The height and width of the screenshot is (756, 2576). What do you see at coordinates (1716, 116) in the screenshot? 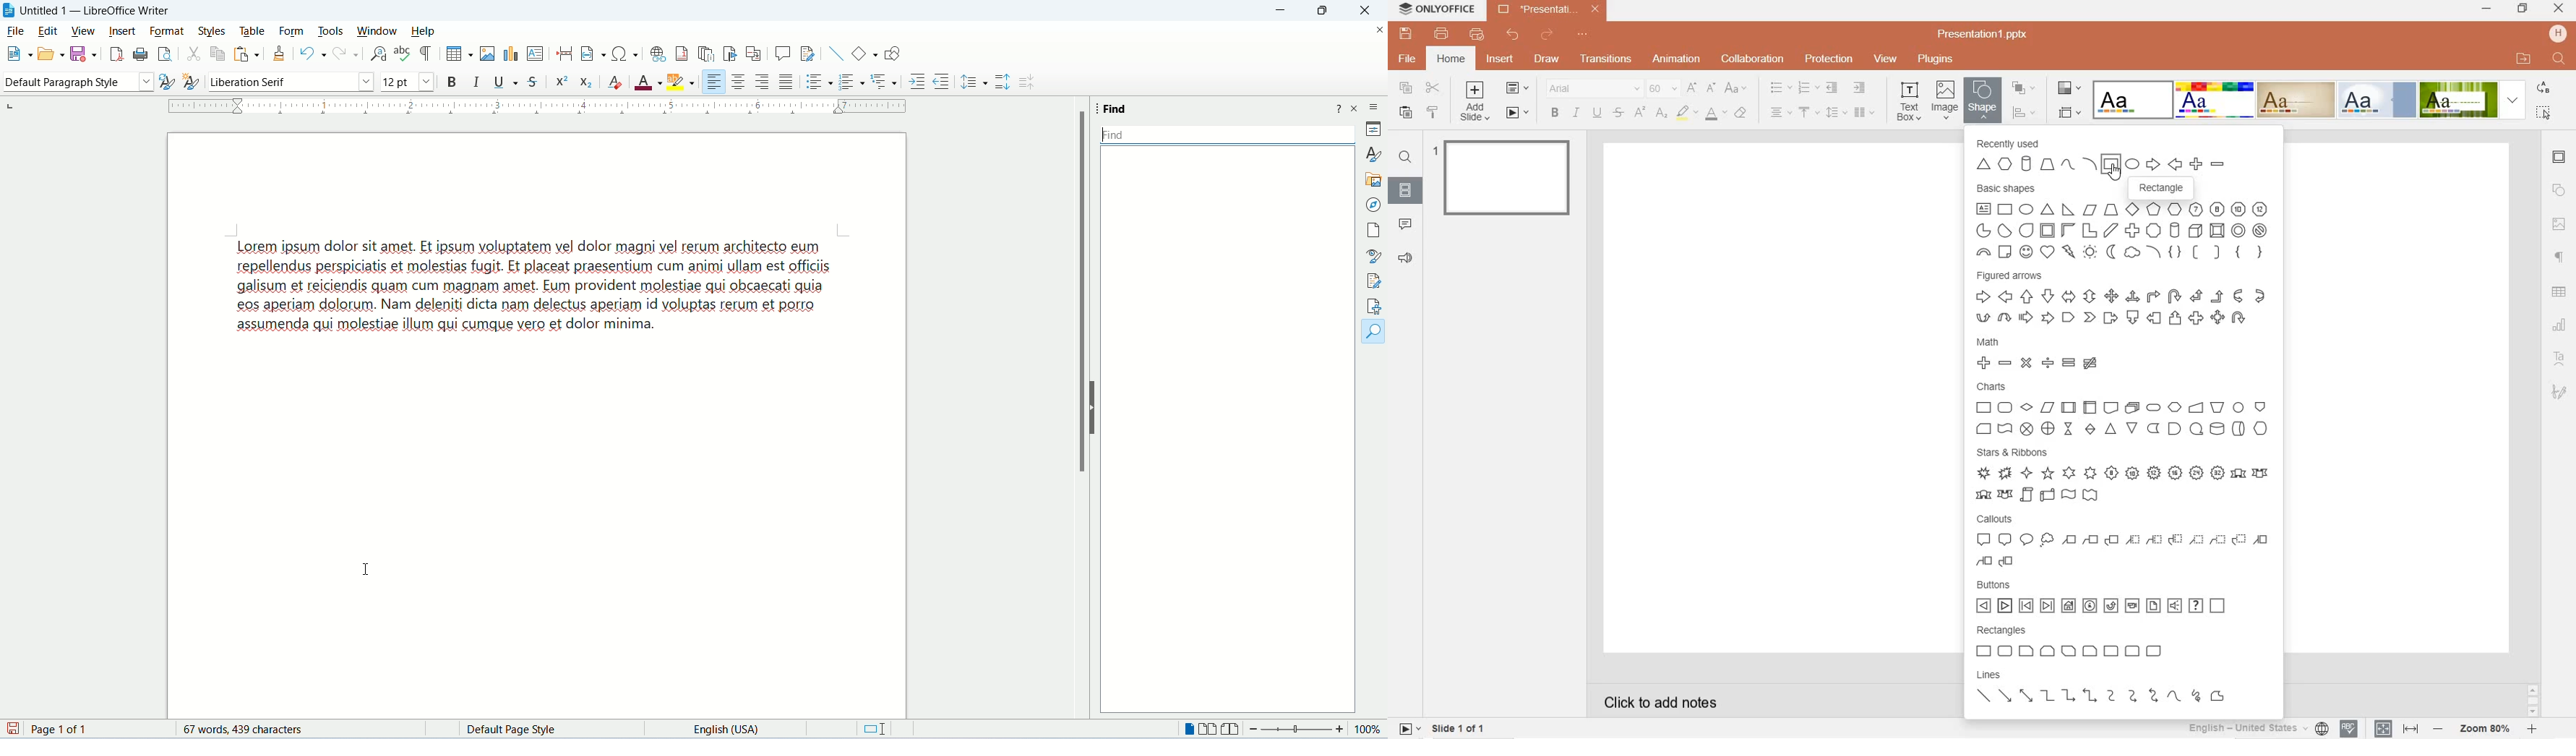
I see `font color` at bounding box center [1716, 116].